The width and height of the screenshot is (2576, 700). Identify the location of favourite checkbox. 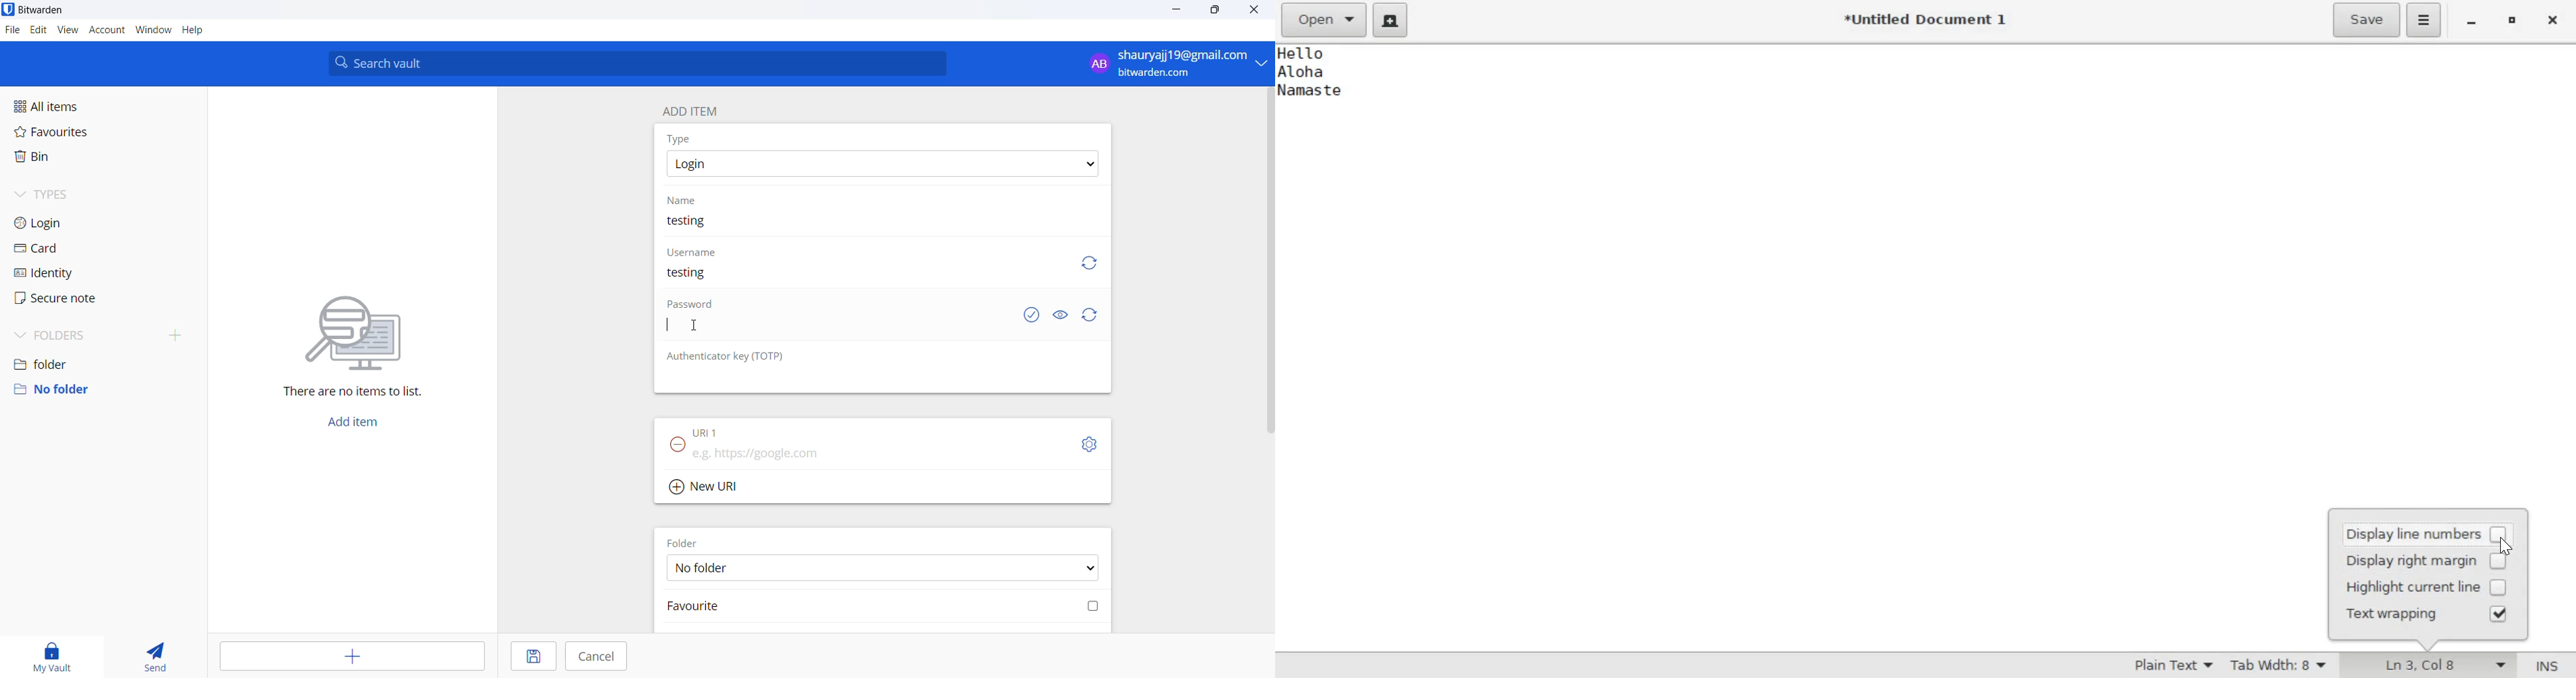
(885, 606).